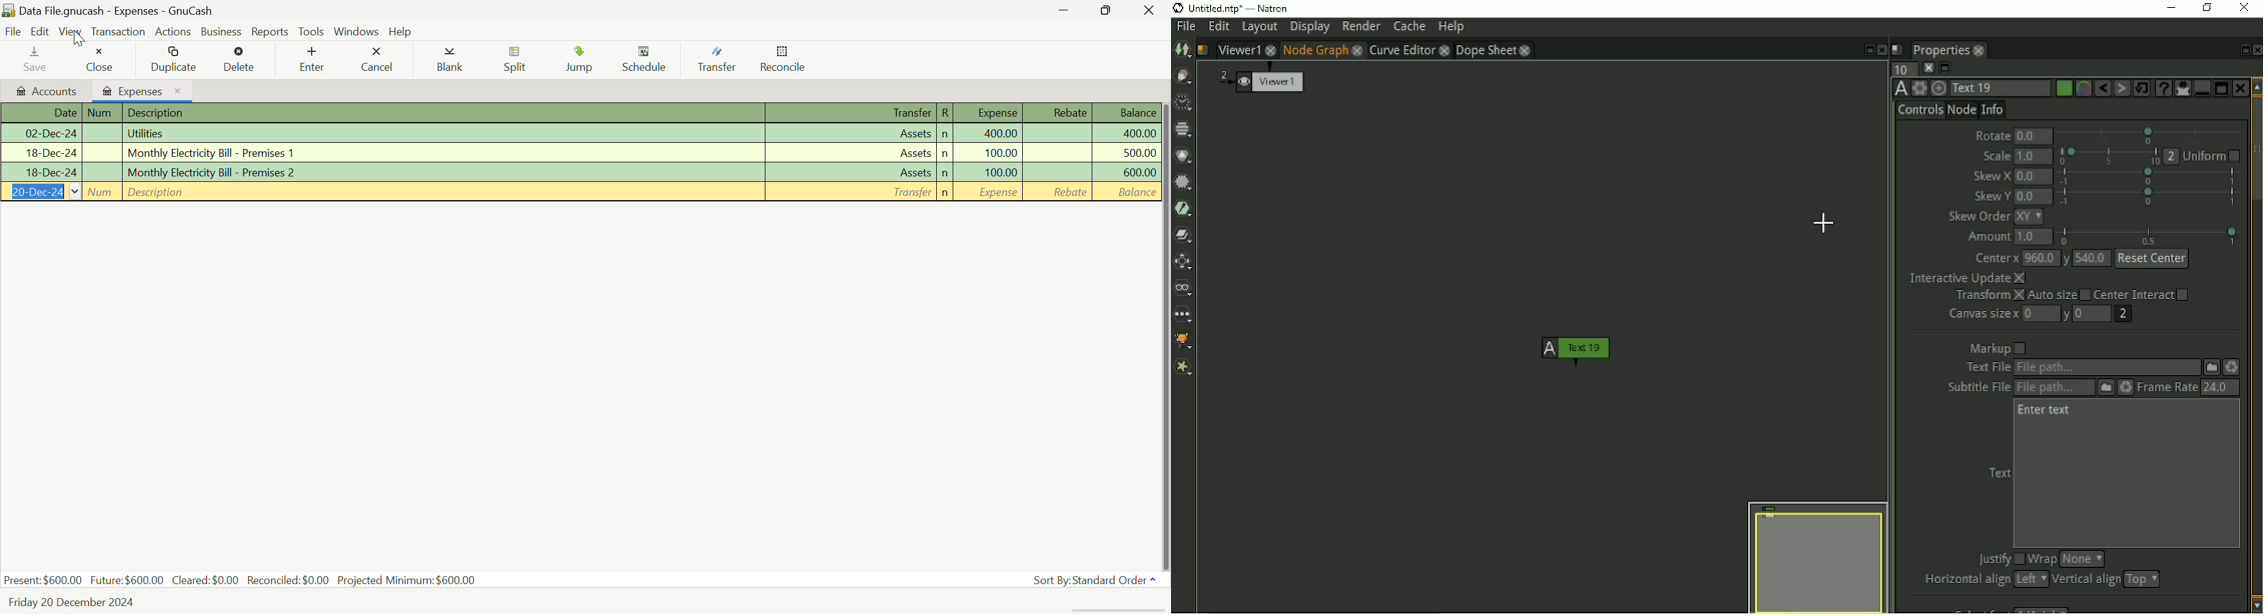  Describe the element at coordinates (117, 32) in the screenshot. I see `Transaction` at that location.